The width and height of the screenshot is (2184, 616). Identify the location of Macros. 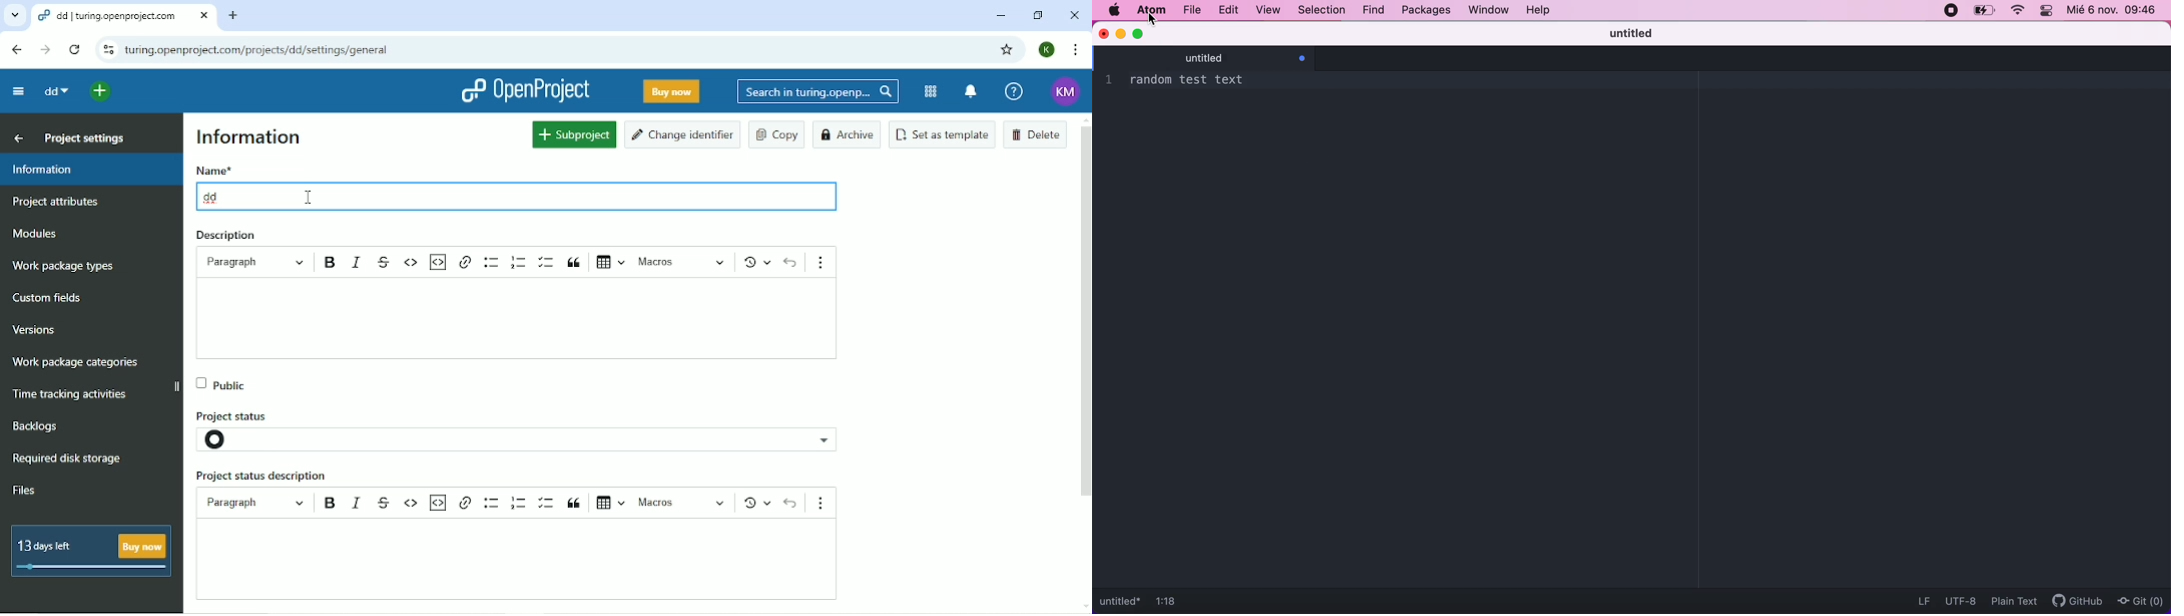
(680, 262).